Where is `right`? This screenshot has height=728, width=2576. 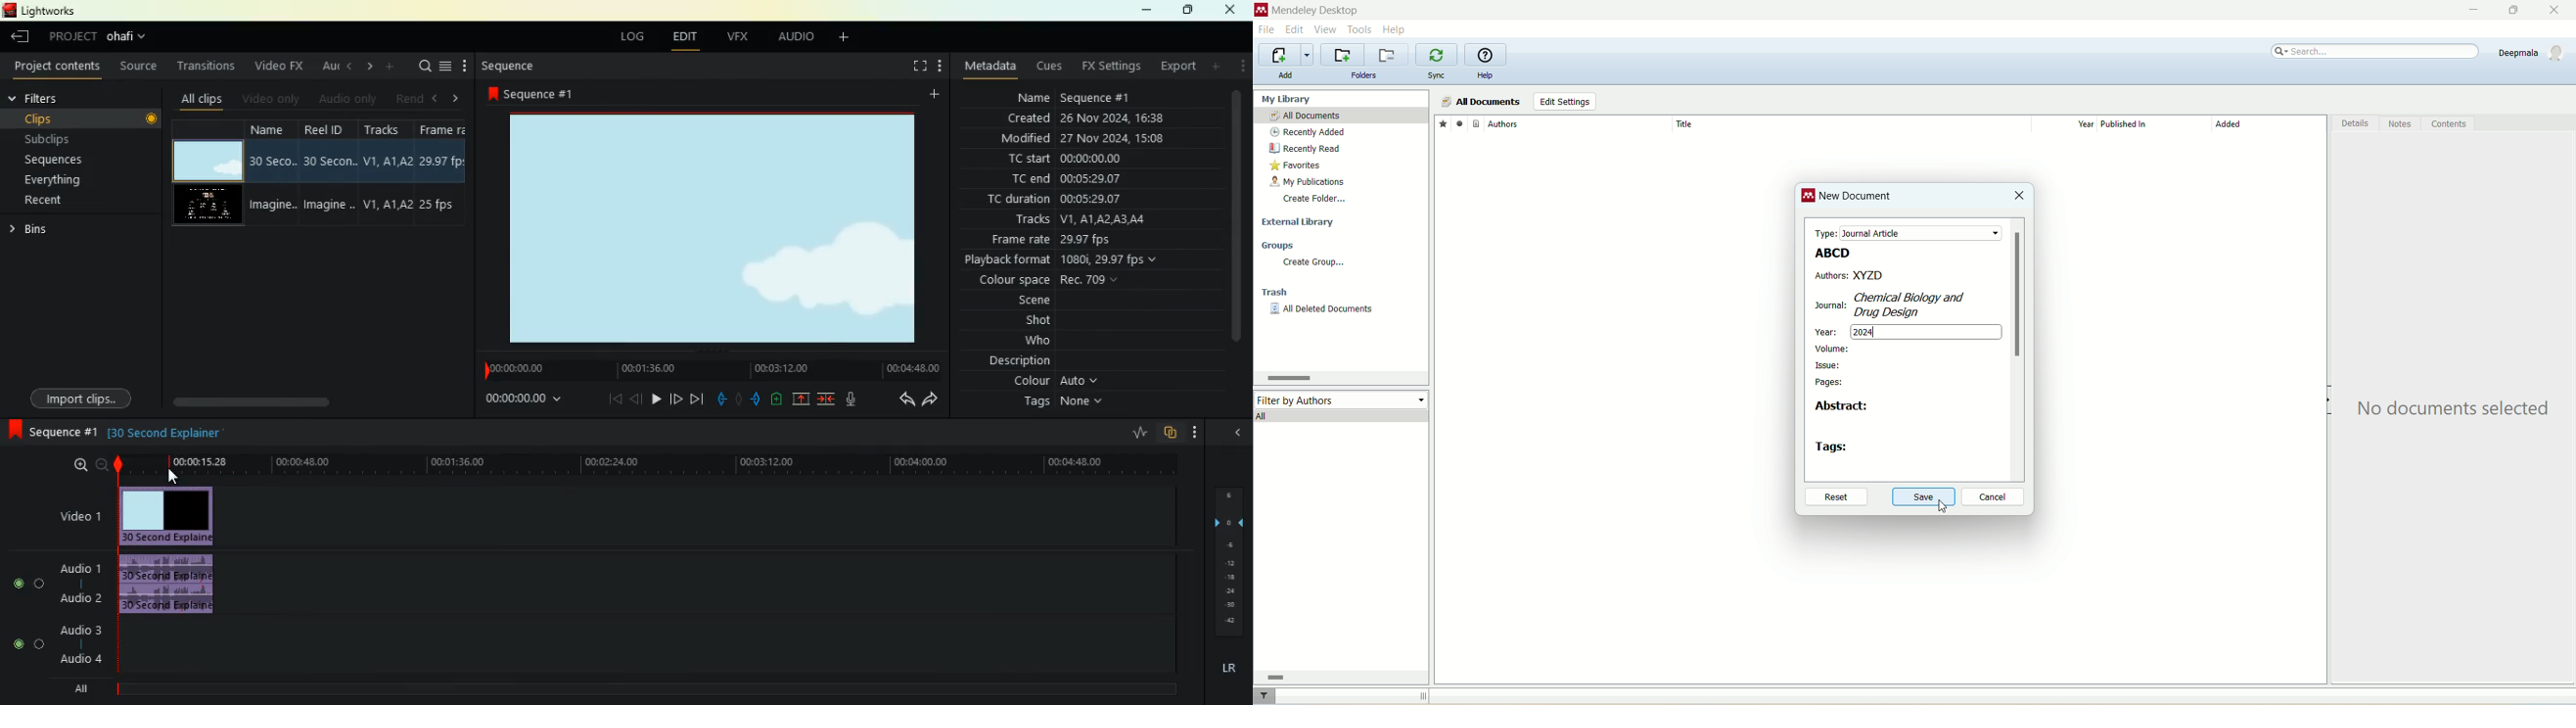
right is located at coordinates (371, 69).